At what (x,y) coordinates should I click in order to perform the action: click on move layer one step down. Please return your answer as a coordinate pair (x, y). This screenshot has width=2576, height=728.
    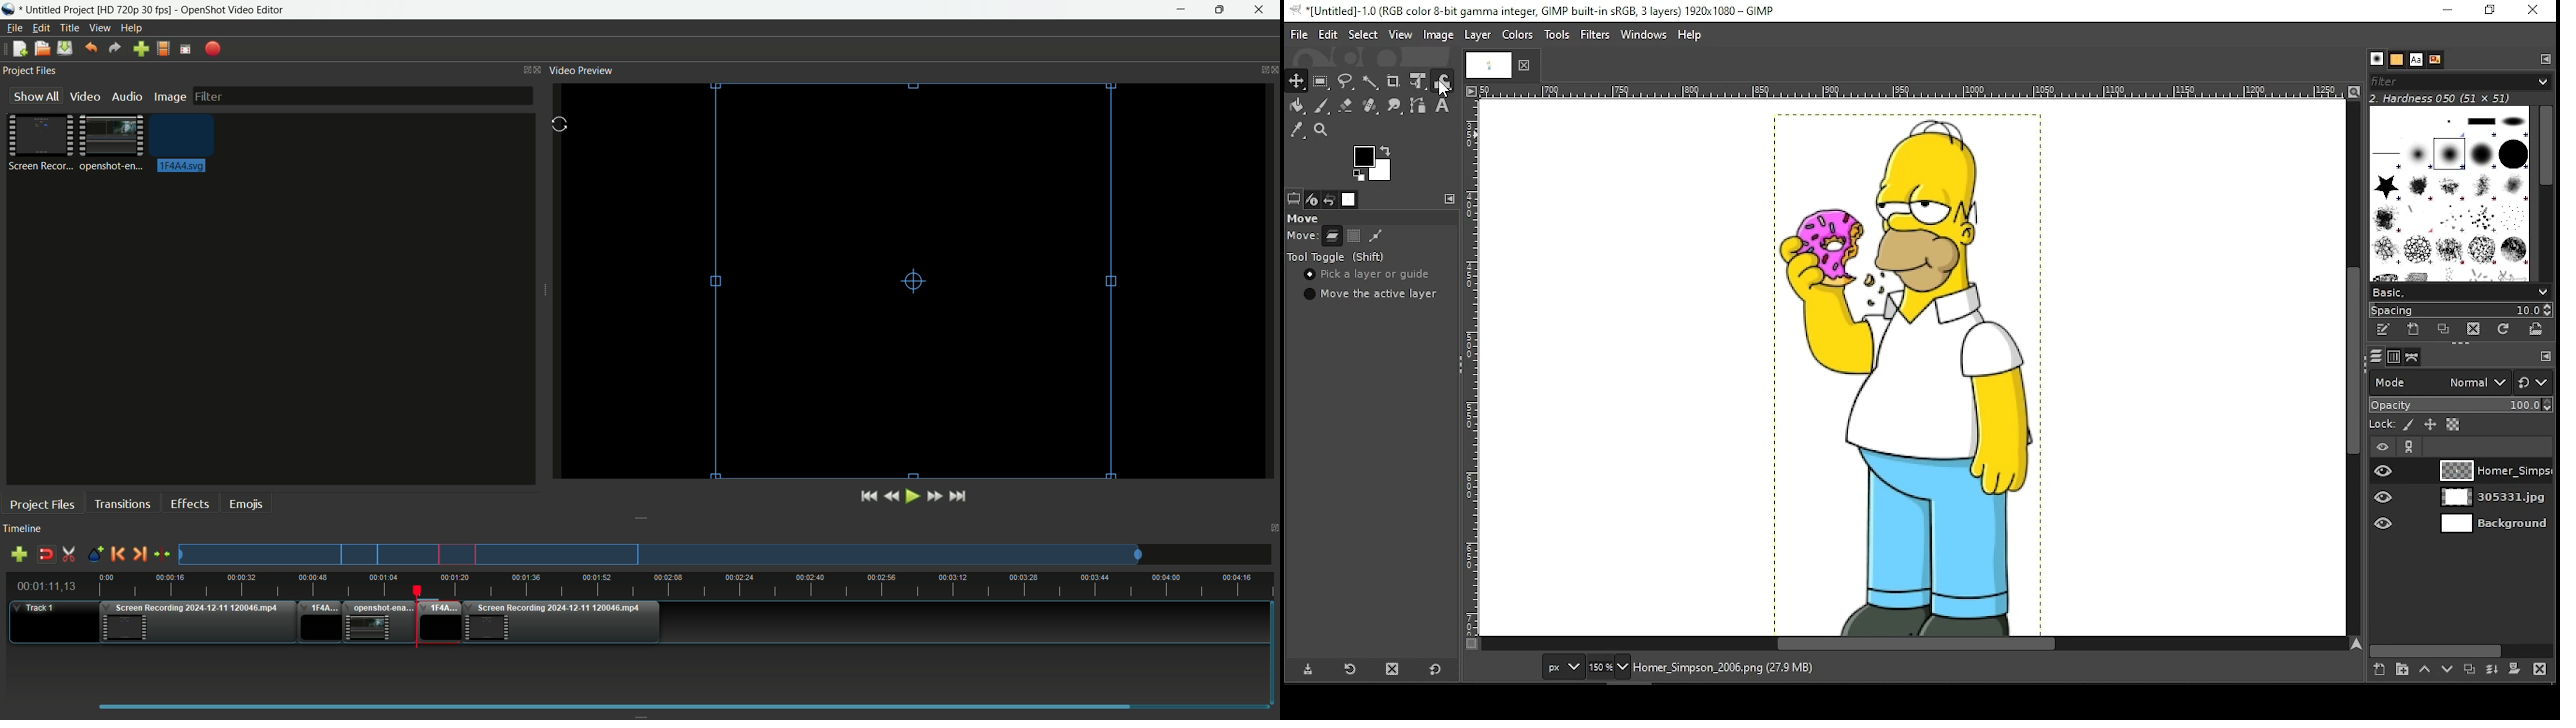
    Looking at the image, I should click on (2447, 672).